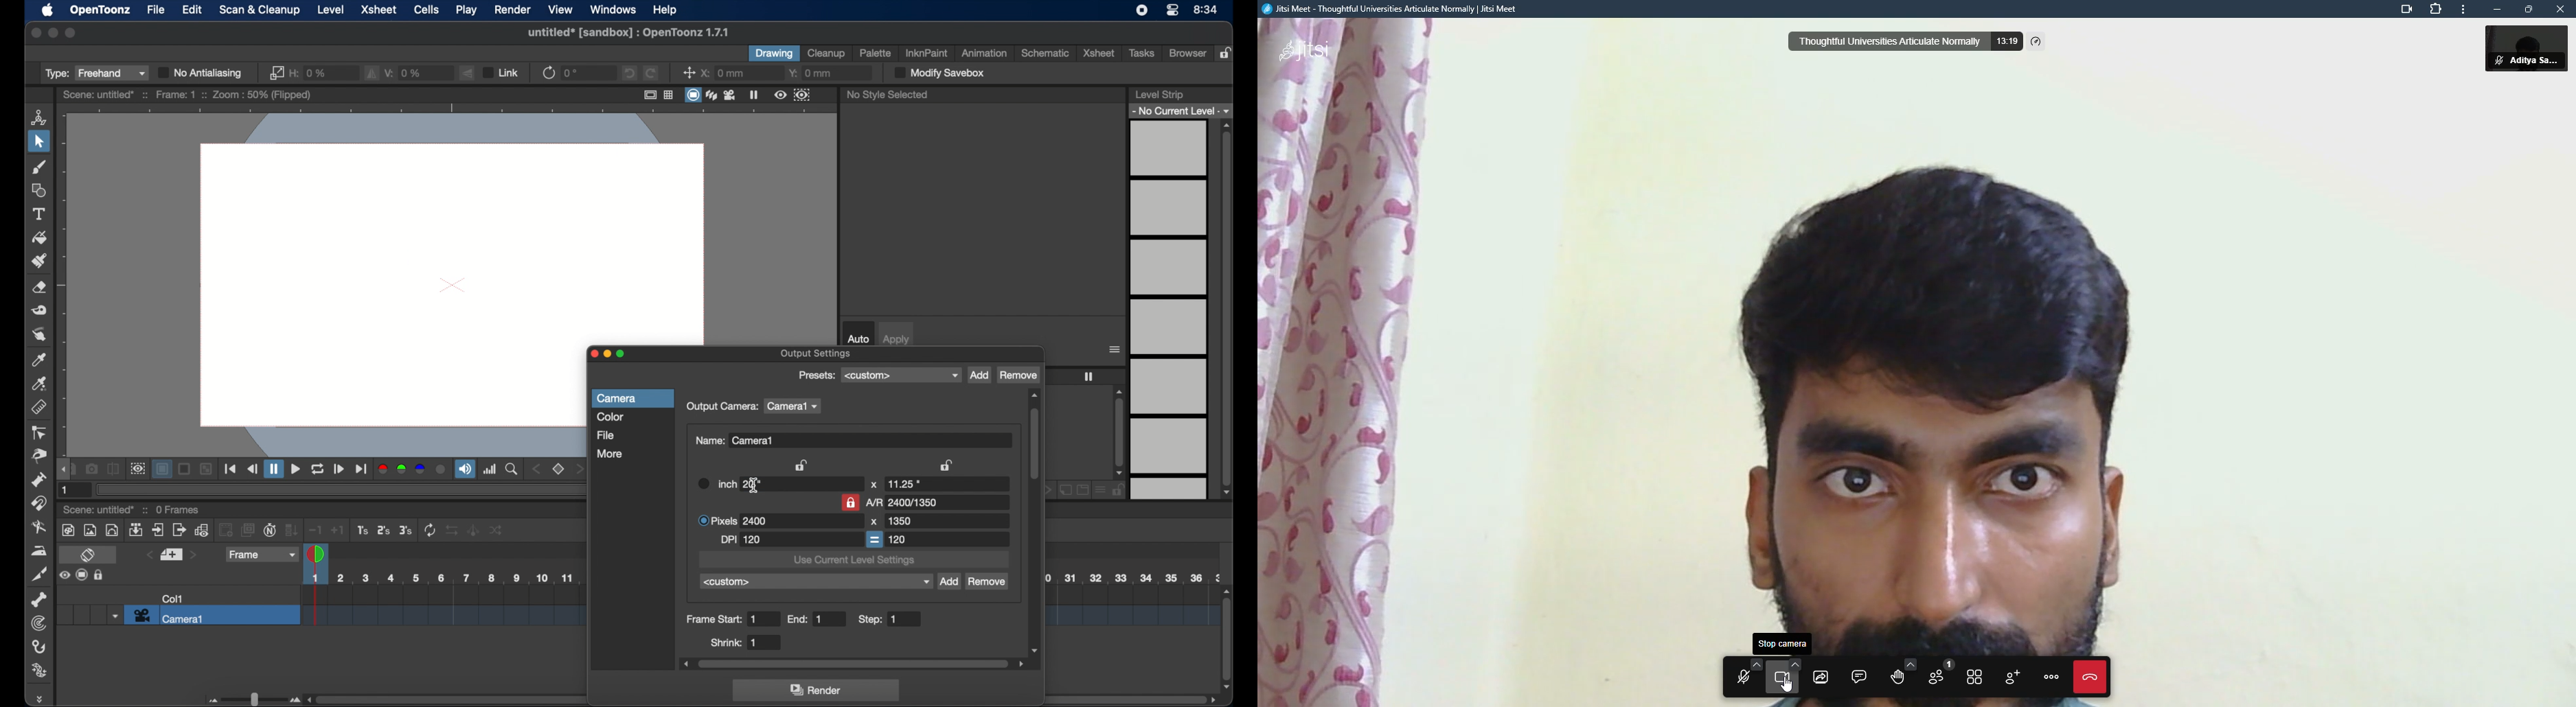 The image size is (2576, 728). I want to click on tape tool, so click(40, 310).